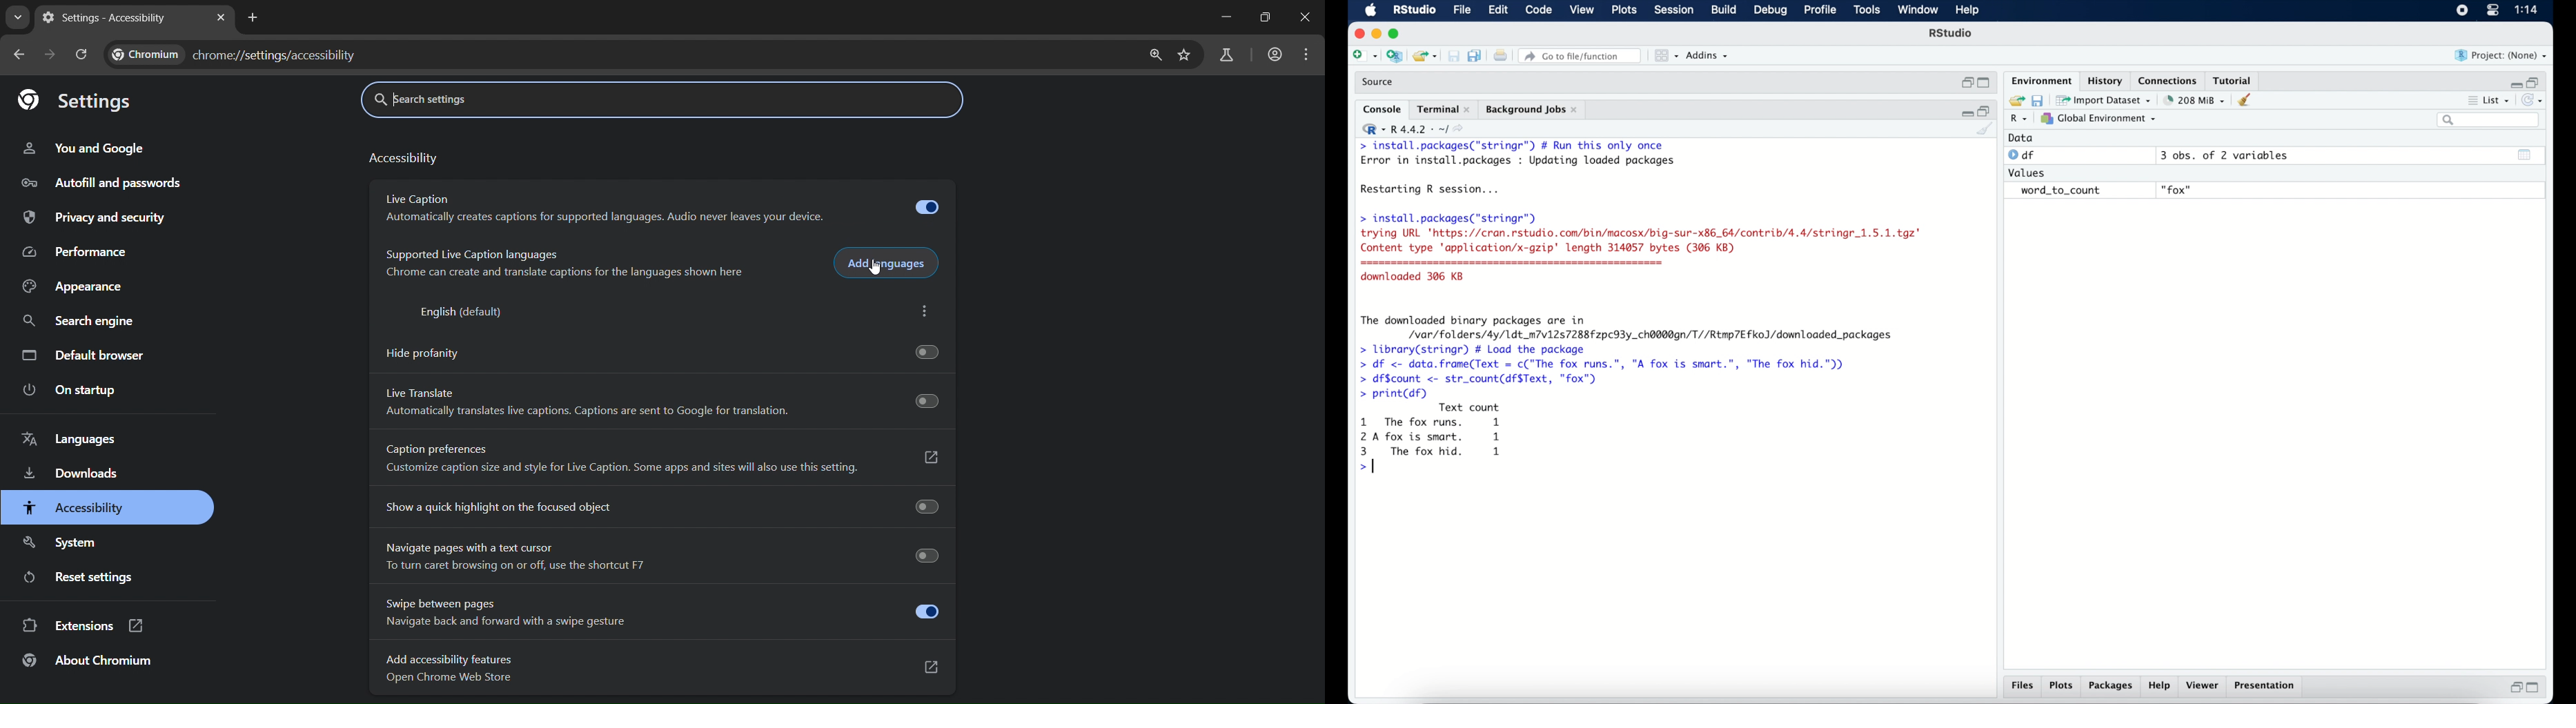  I want to click on session, so click(1673, 10).